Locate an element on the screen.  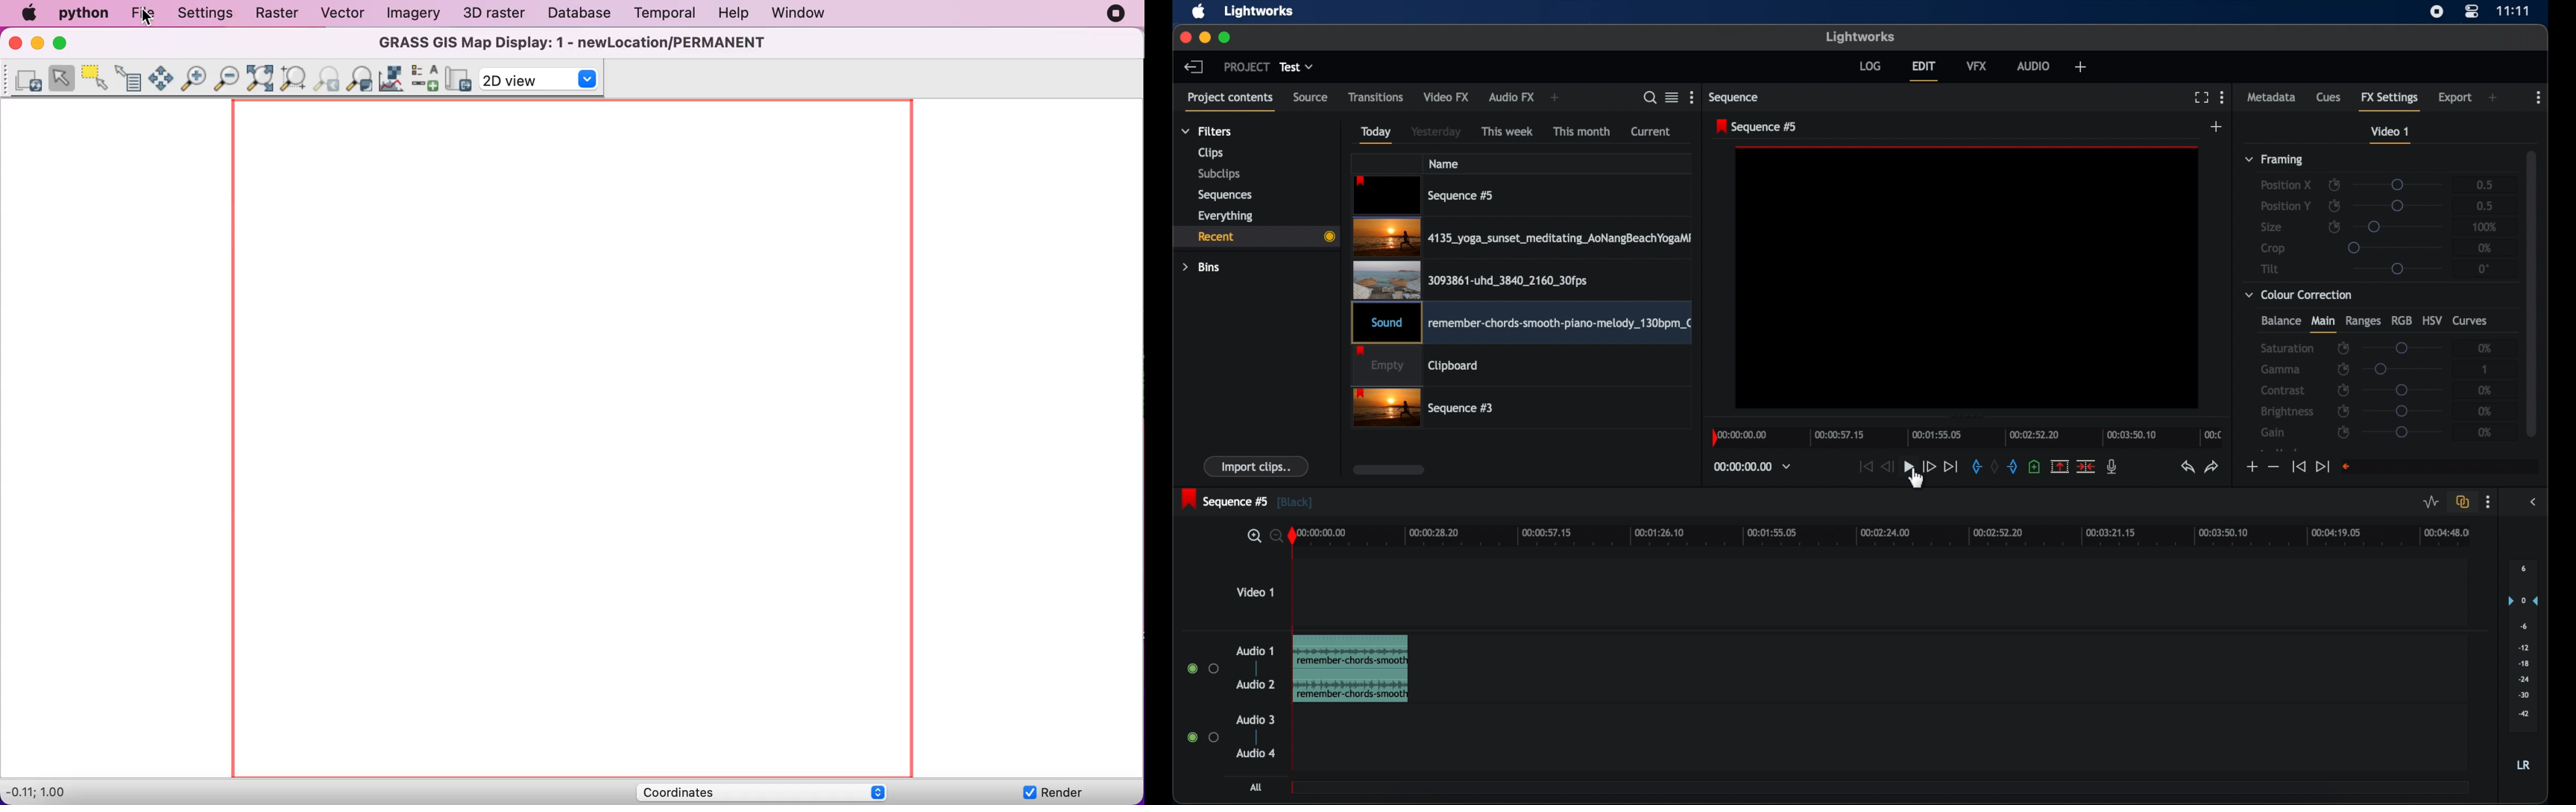
audio clip is located at coordinates (1351, 669).